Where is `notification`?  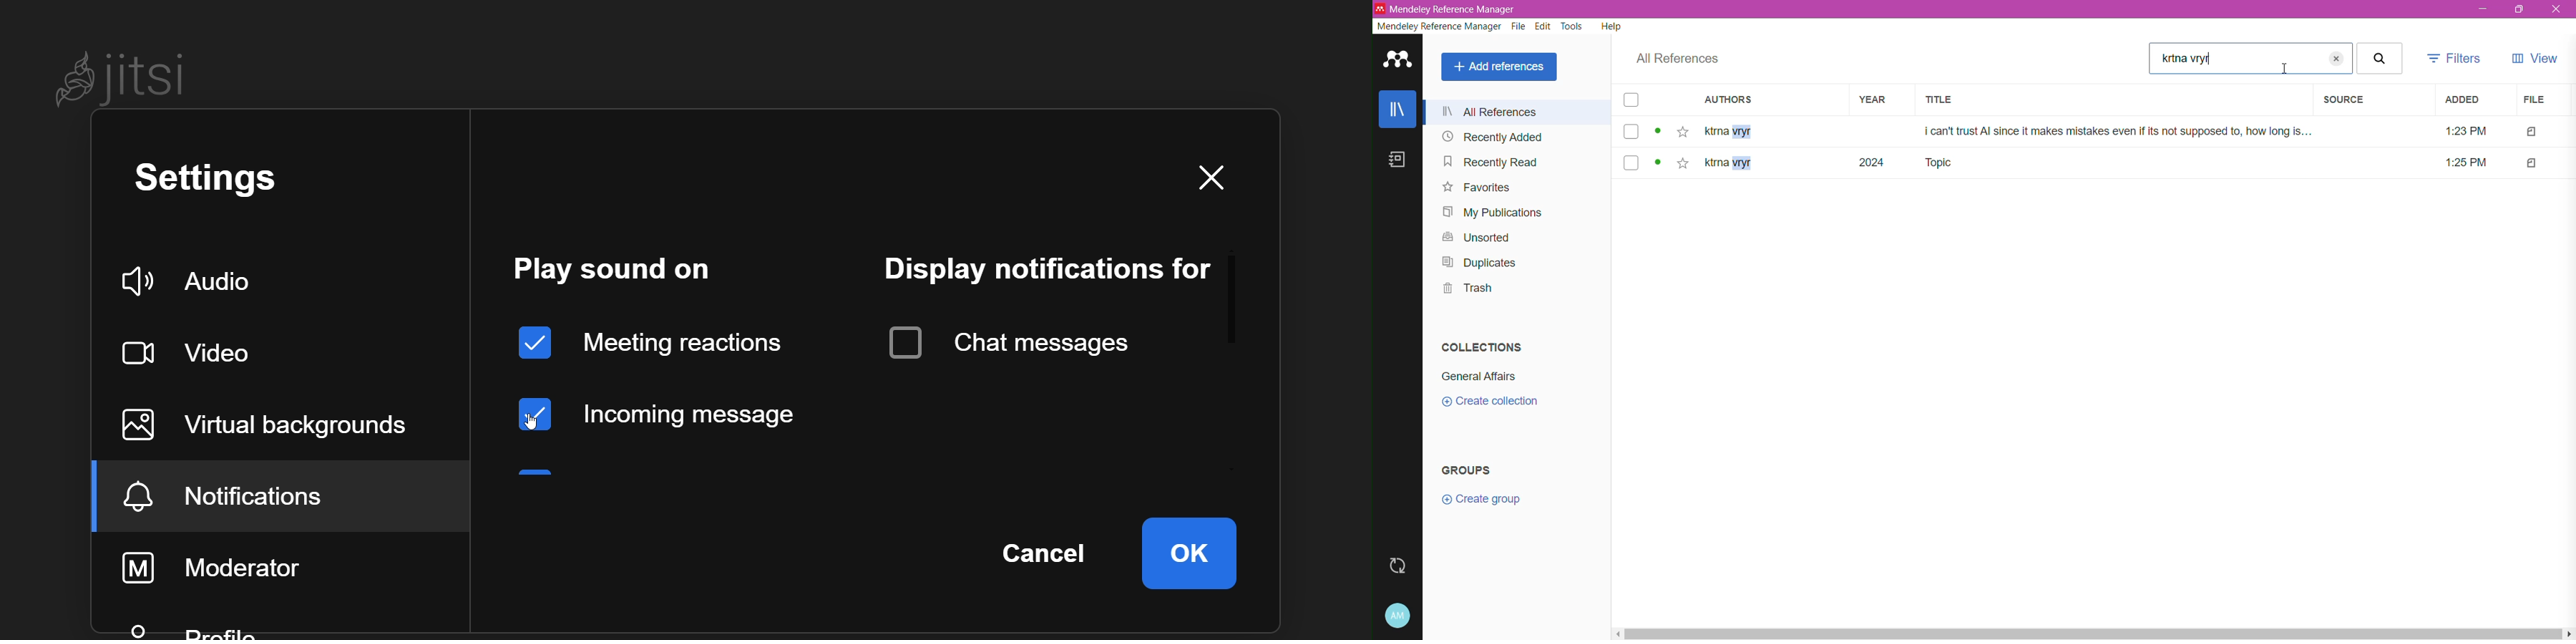
notification is located at coordinates (250, 495).